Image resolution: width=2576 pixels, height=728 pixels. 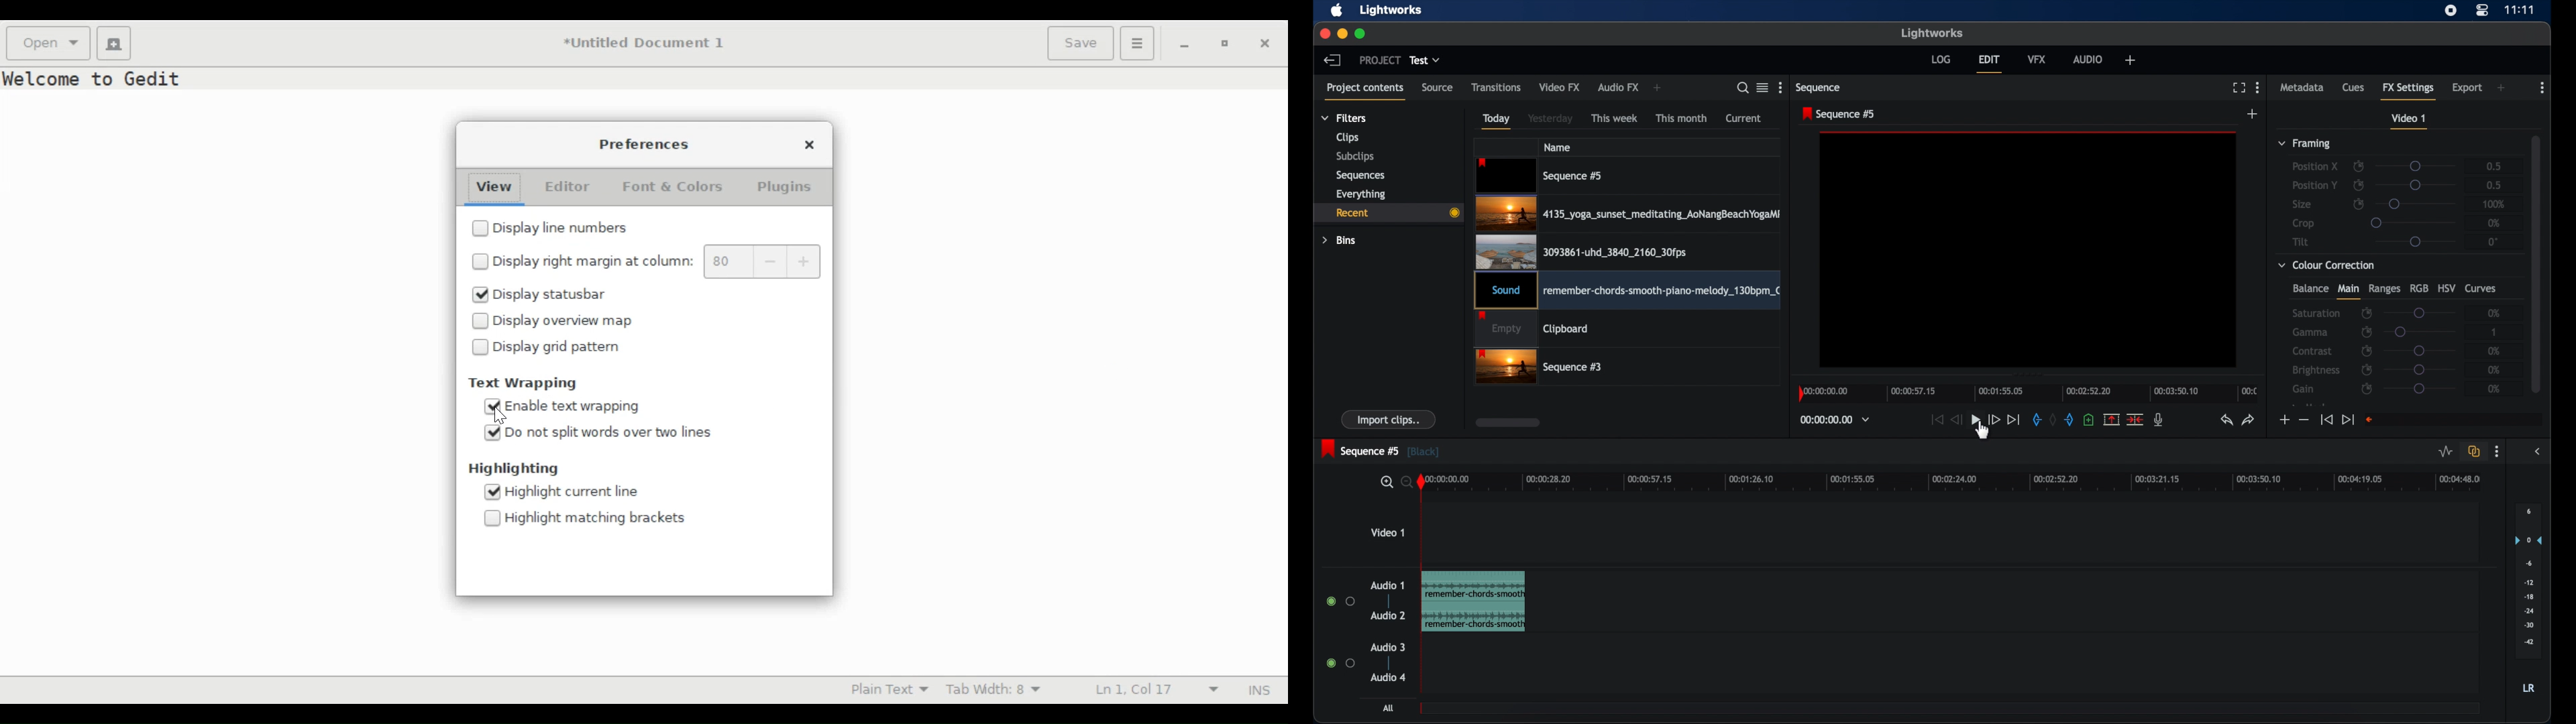 I want to click on scroll bar, so click(x=2536, y=263).